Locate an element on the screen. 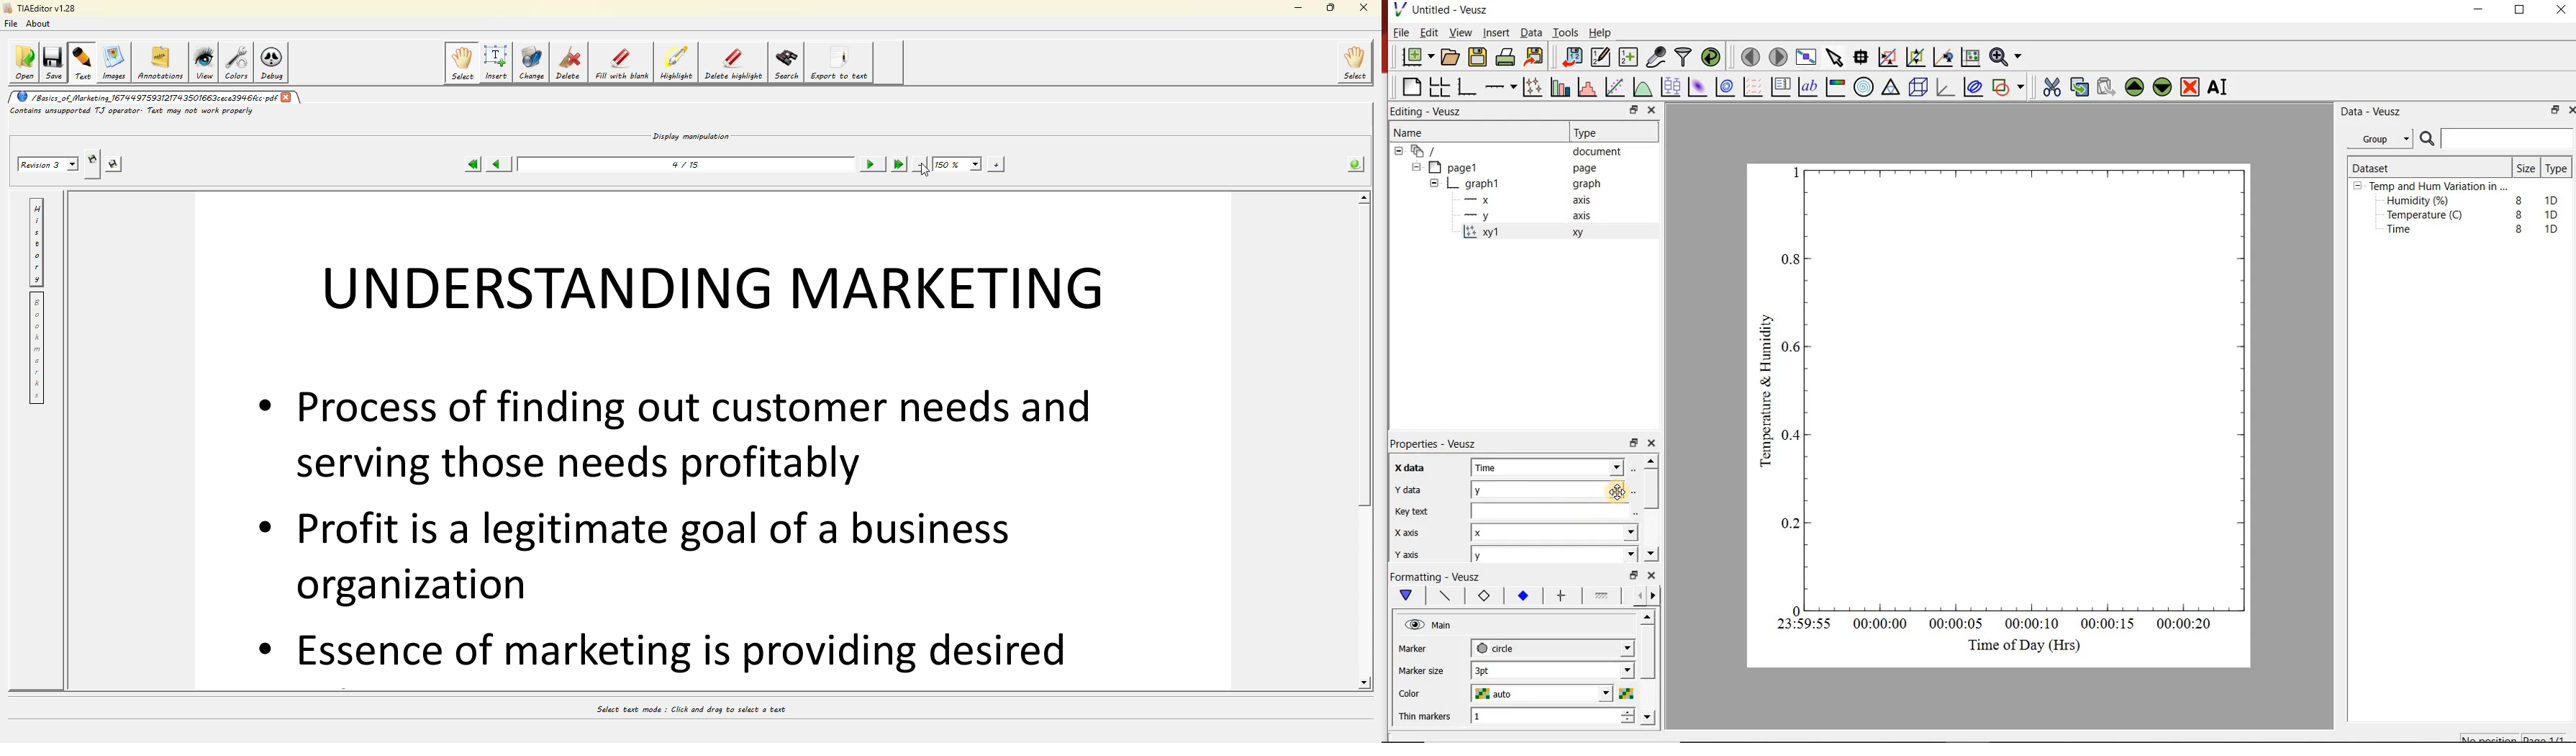 Image resolution: width=2576 pixels, height=756 pixels. 8 is located at coordinates (2520, 229).